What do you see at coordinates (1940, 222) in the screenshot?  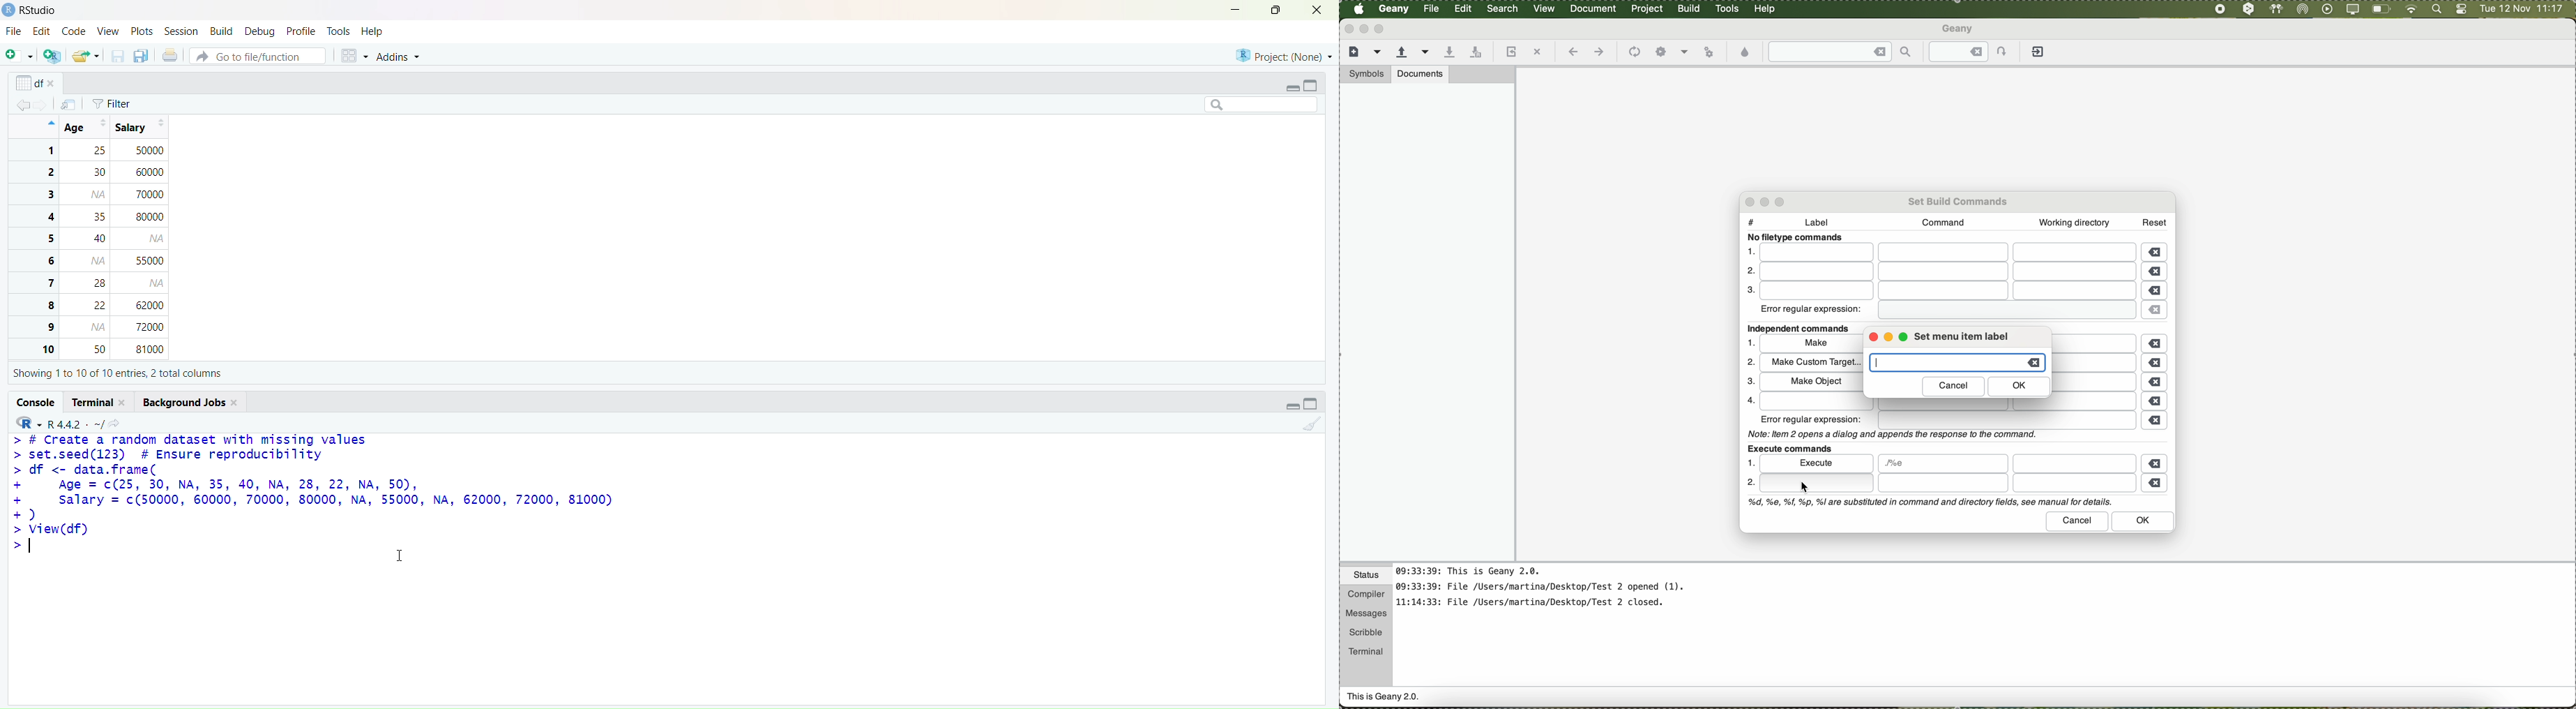 I see `command` at bounding box center [1940, 222].